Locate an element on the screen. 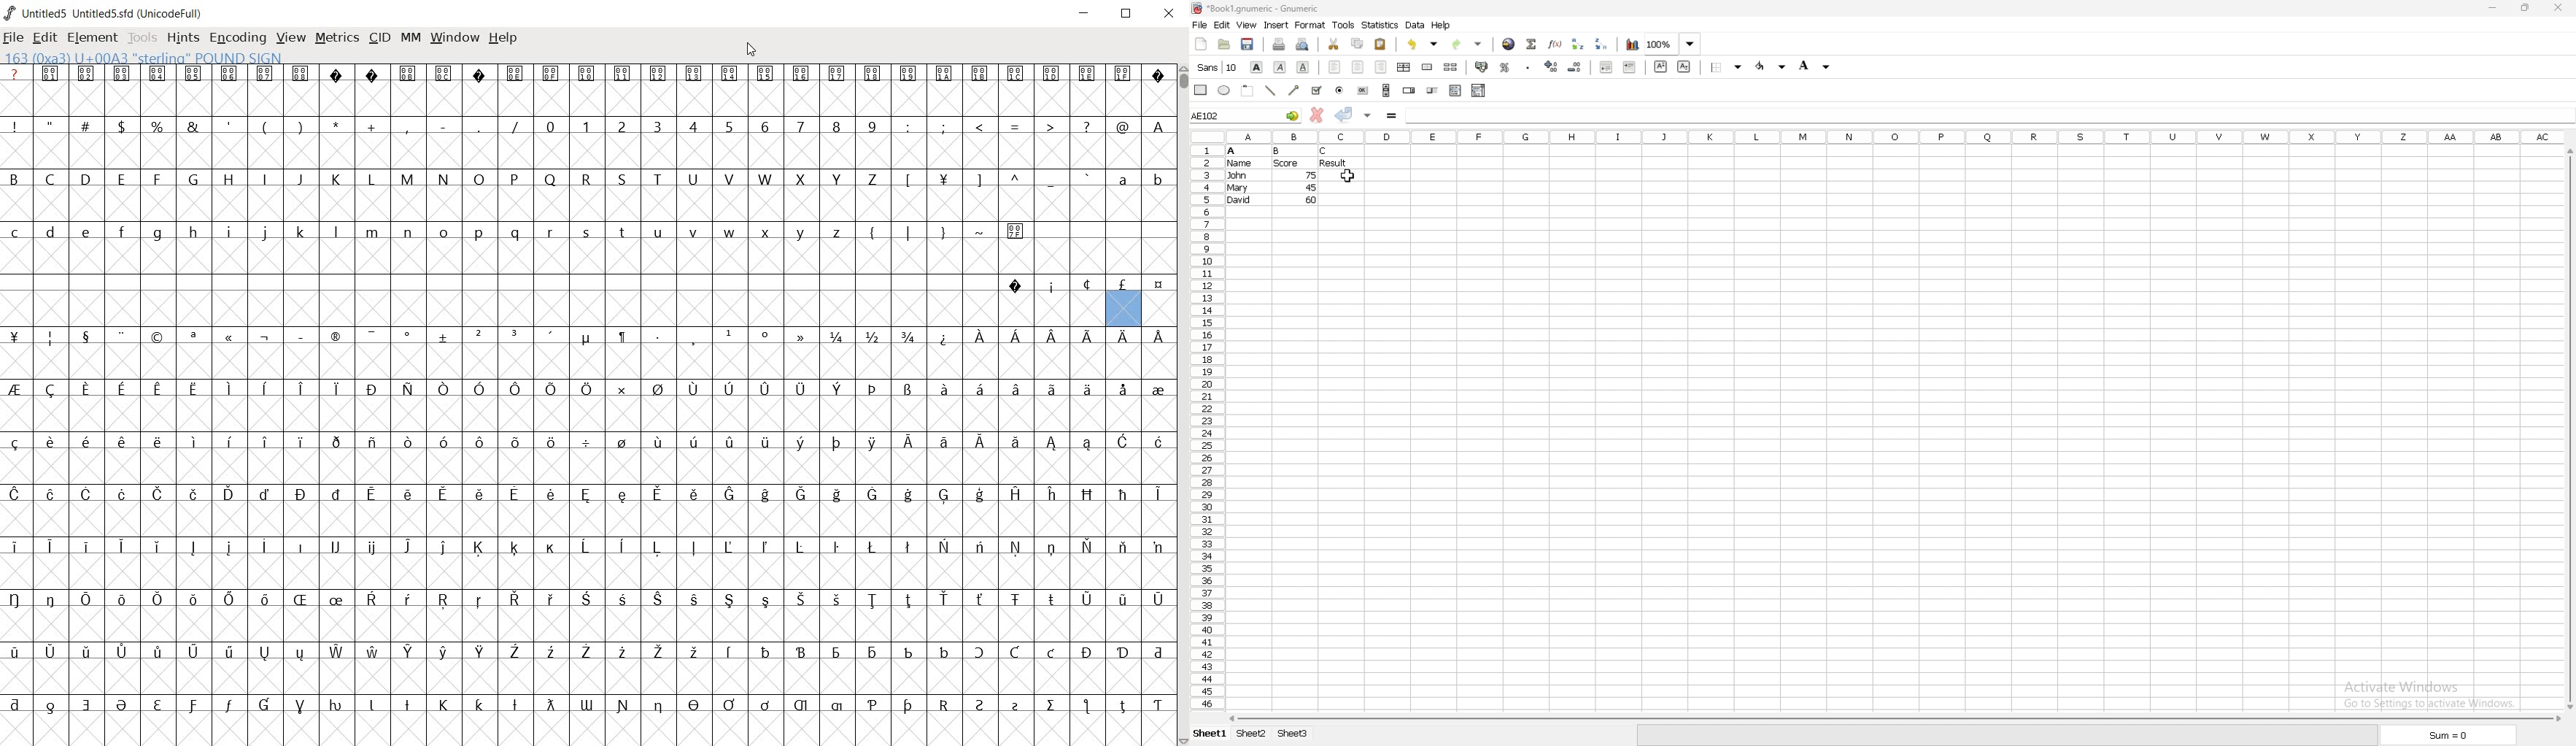 This screenshot has width=2576, height=756. italic is located at coordinates (1282, 67).